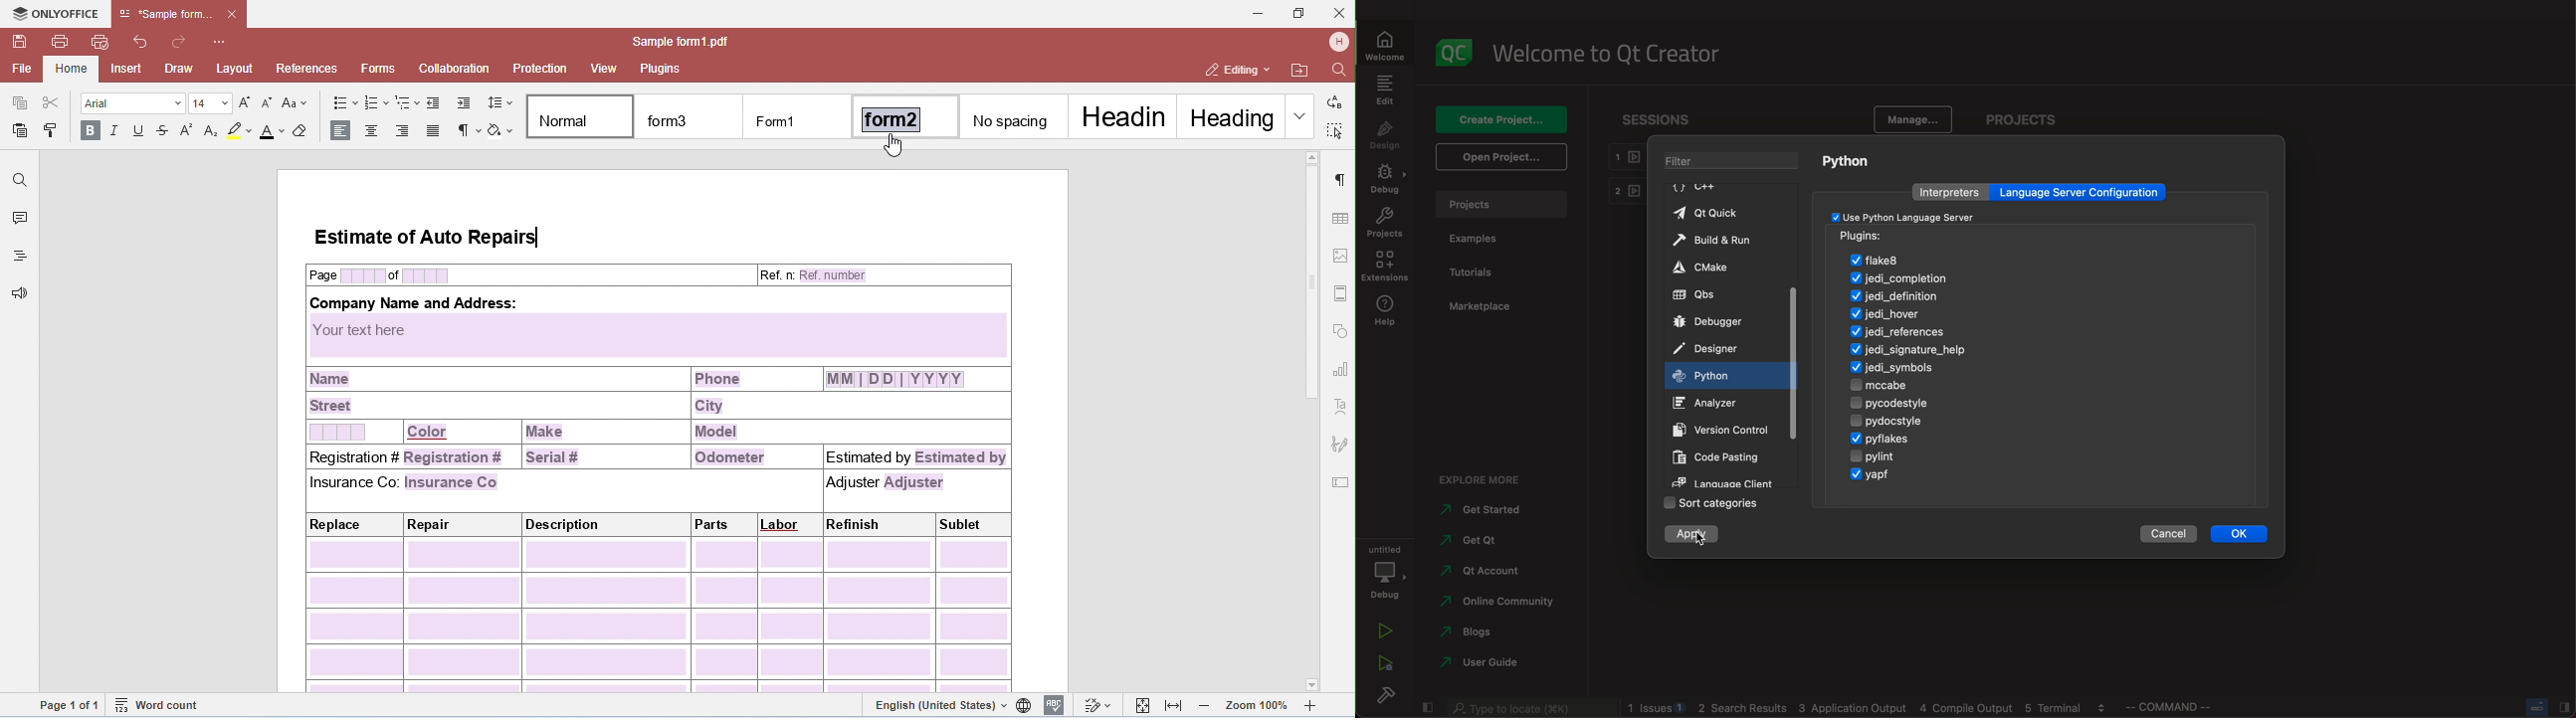 The image size is (2576, 728). What do you see at coordinates (1900, 332) in the screenshot?
I see `refernces` at bounding box center [1900, 332].